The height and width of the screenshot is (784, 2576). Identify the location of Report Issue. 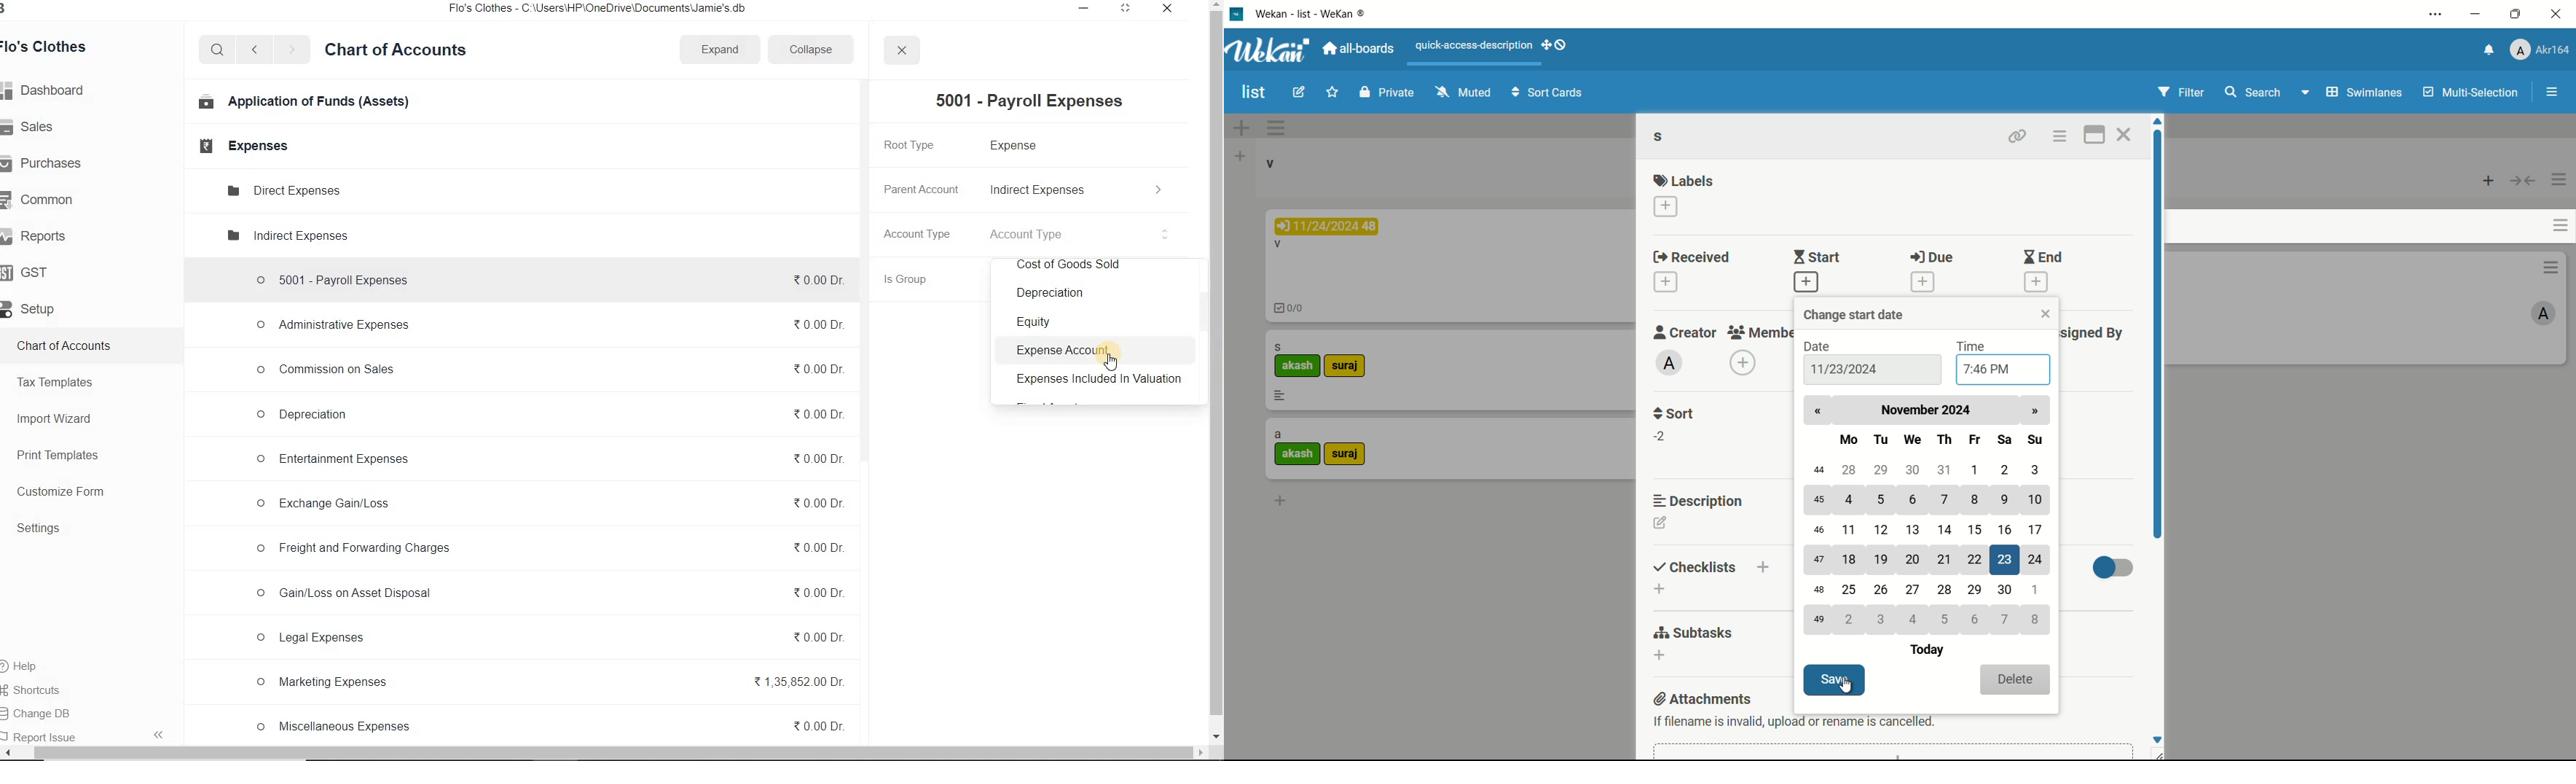
(44, 734).